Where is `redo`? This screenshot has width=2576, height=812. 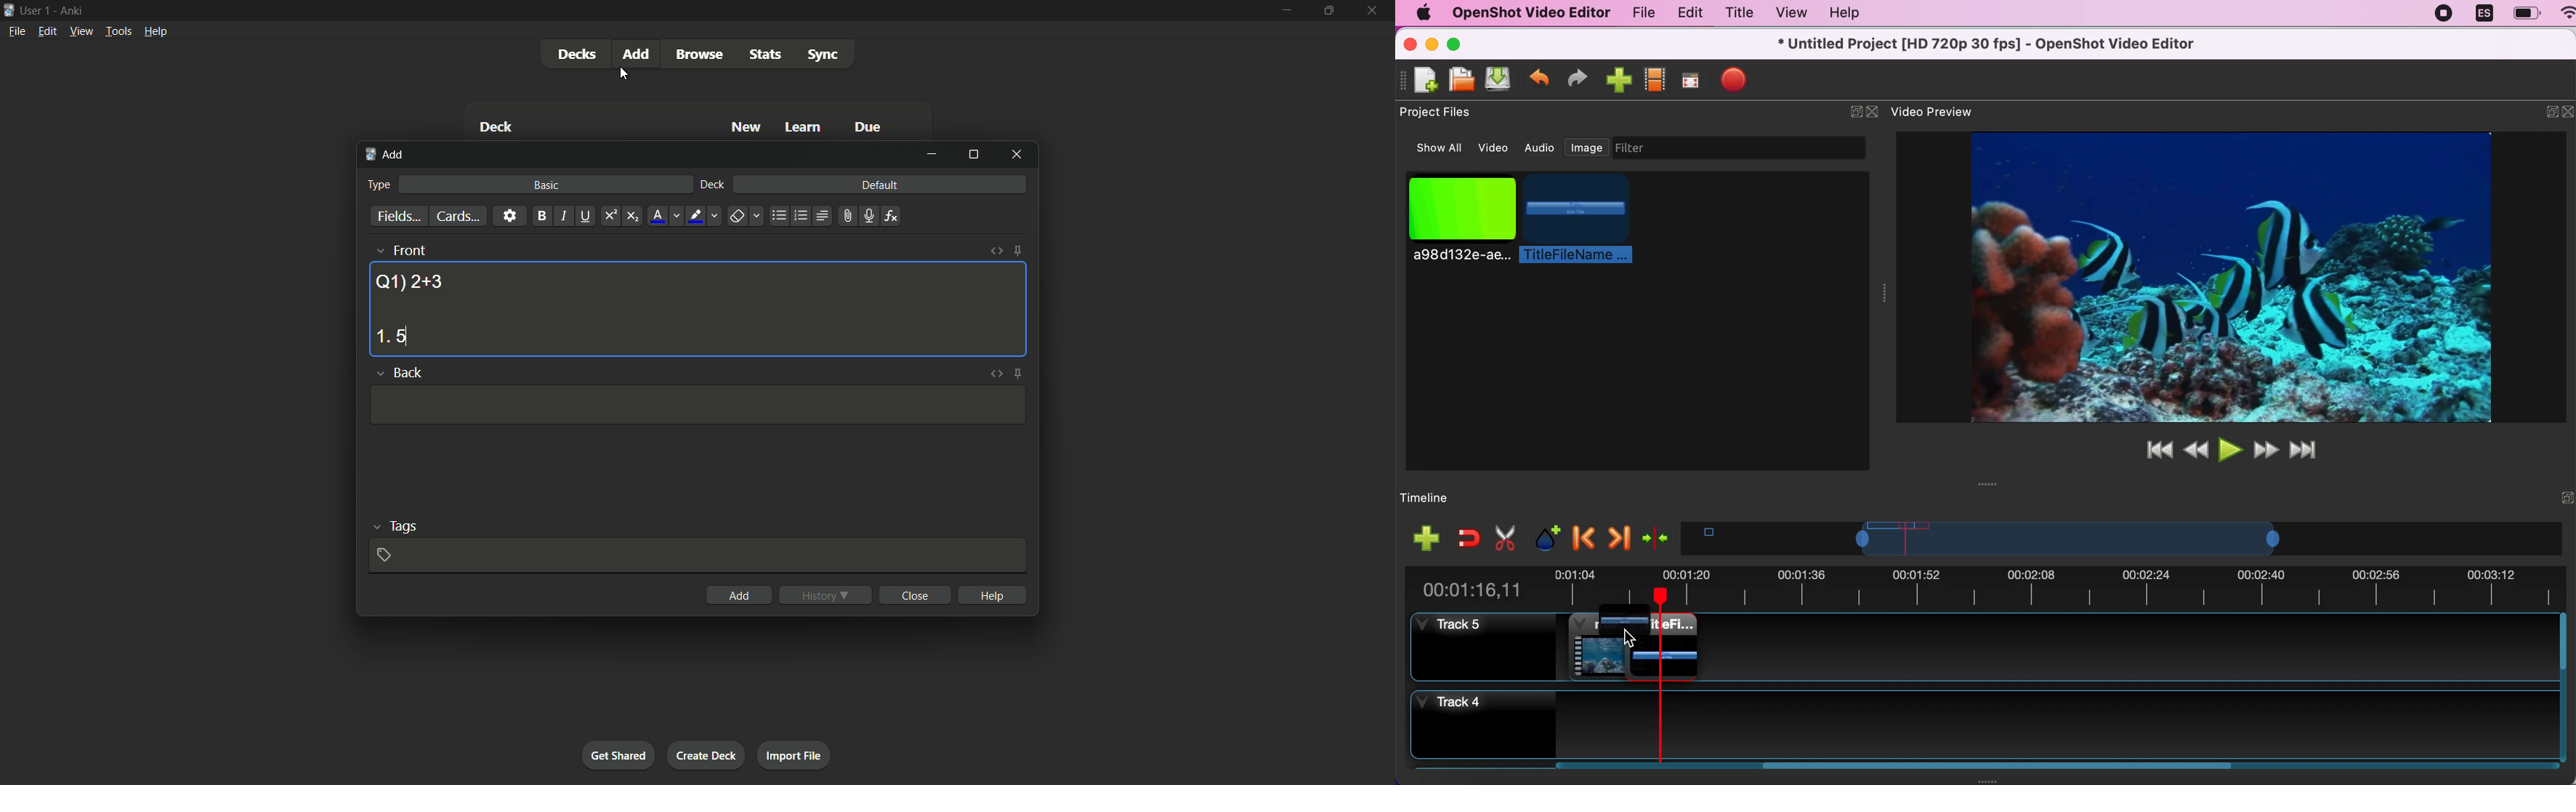
redo is located at coordinates (1582, 78).